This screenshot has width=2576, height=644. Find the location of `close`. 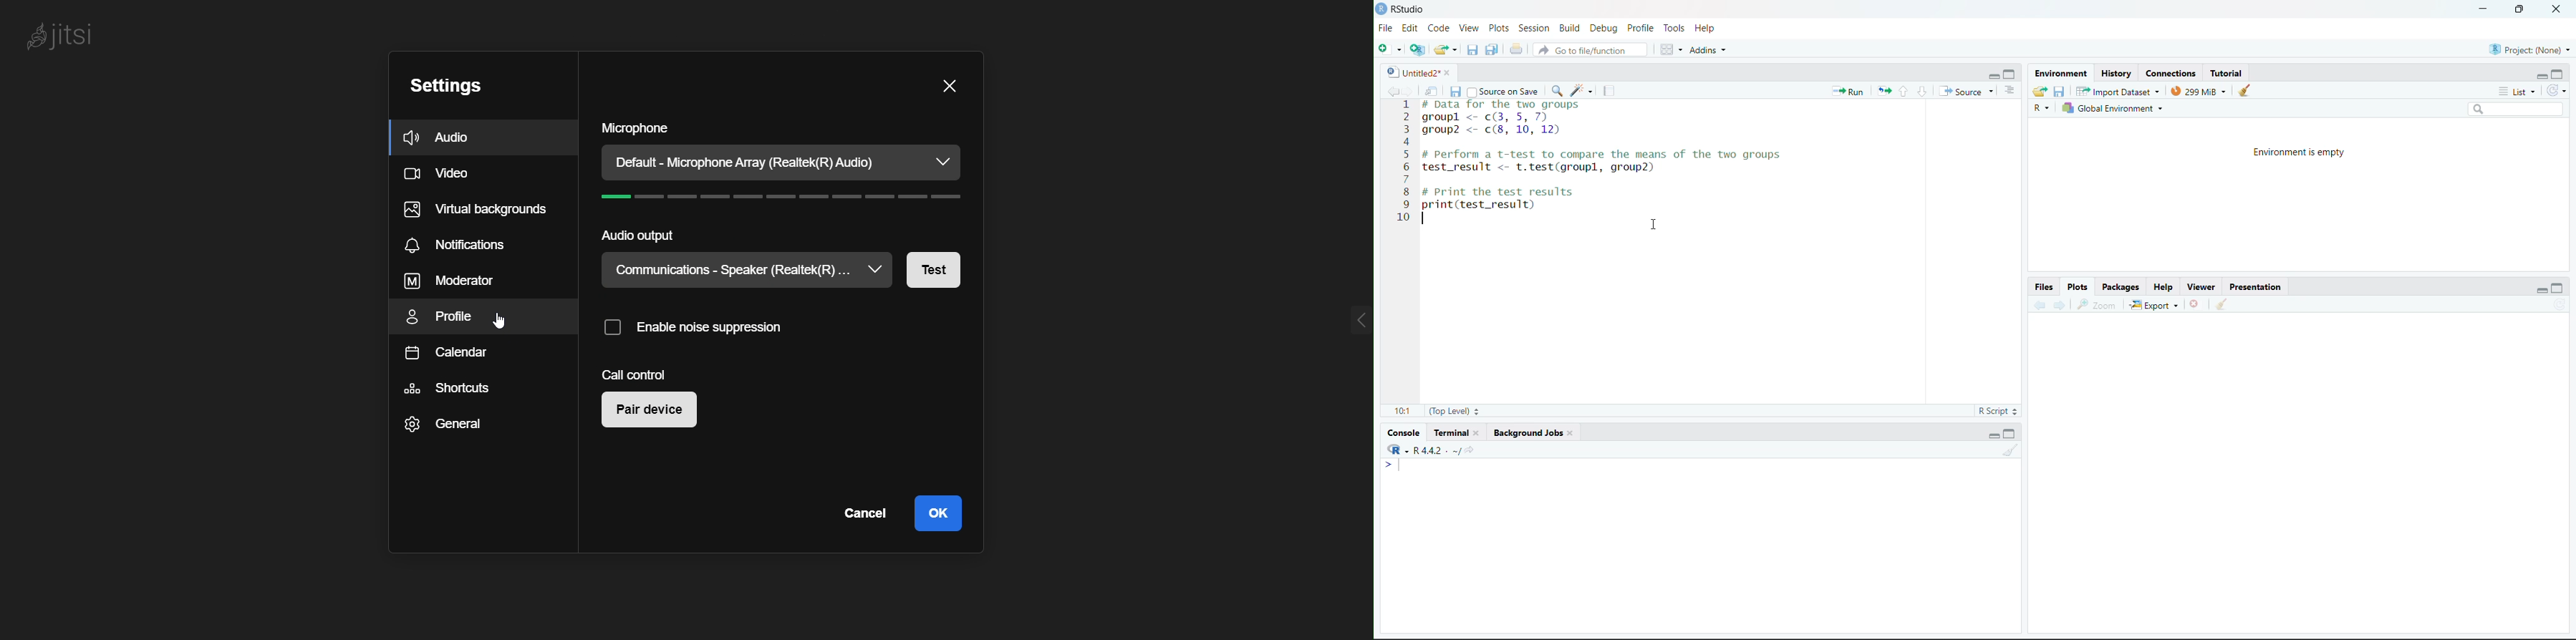

close is located at coordinates (1479, 433).